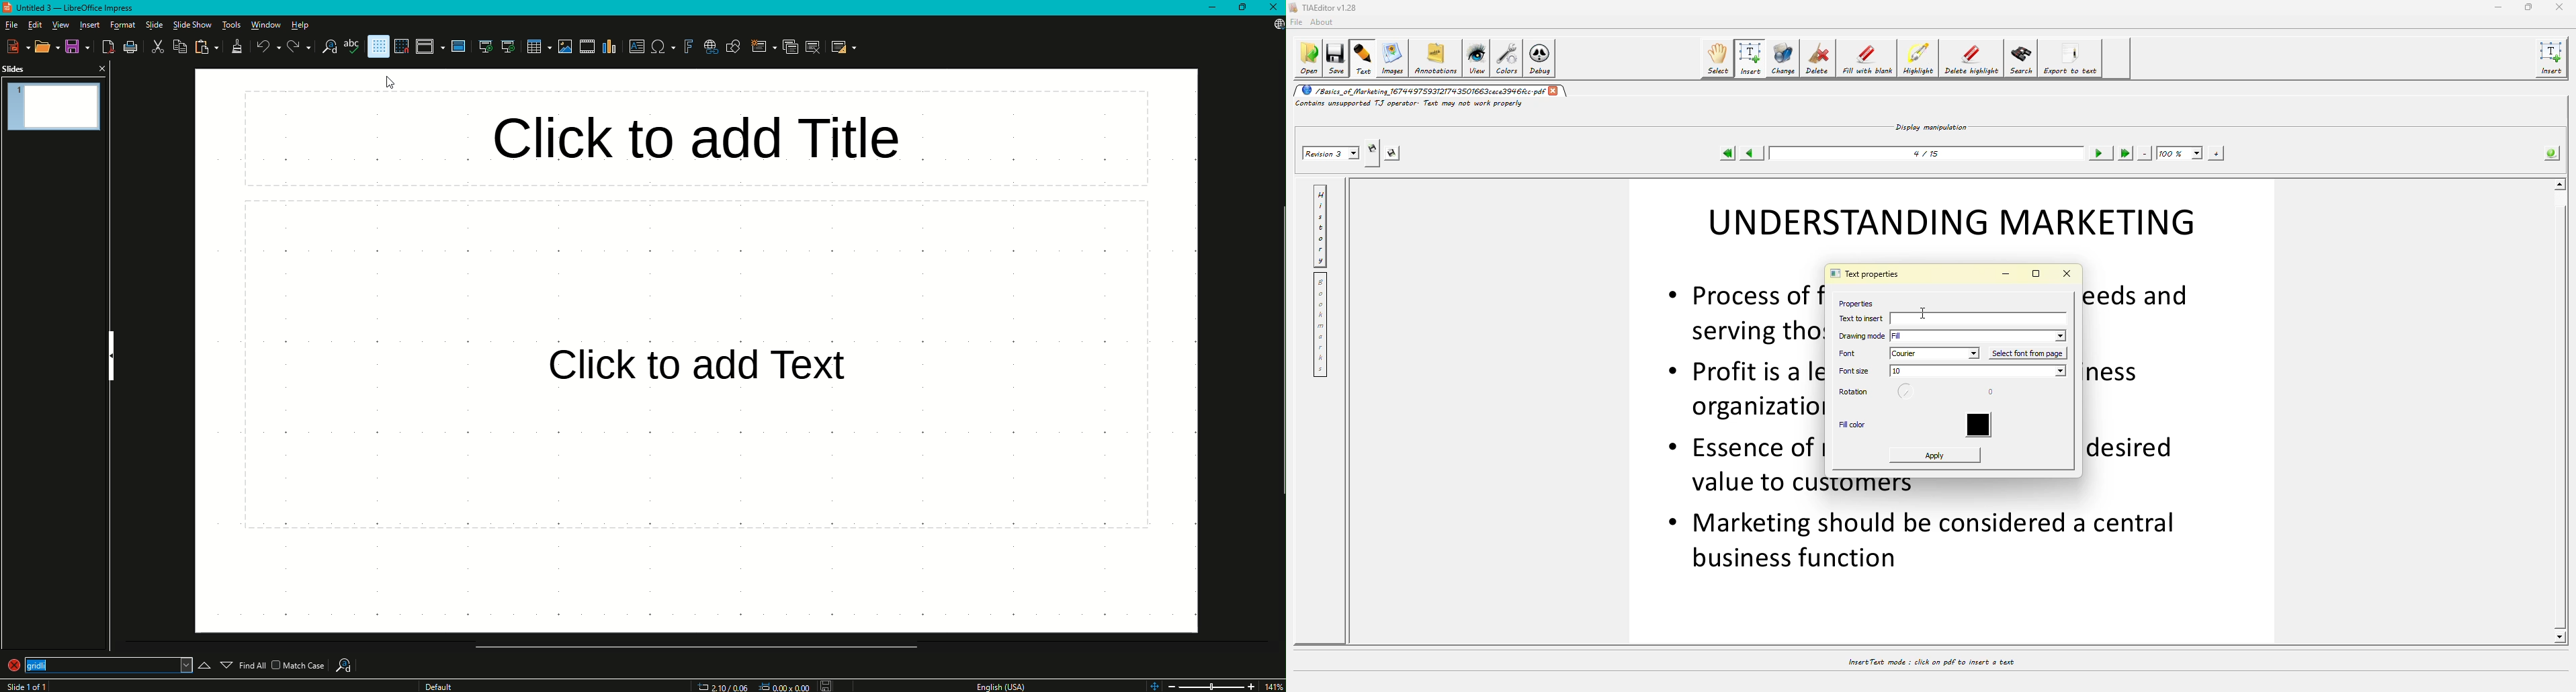  Describe the element at coordinates (123, 24) in the screenshot. I see `Format` at that location.